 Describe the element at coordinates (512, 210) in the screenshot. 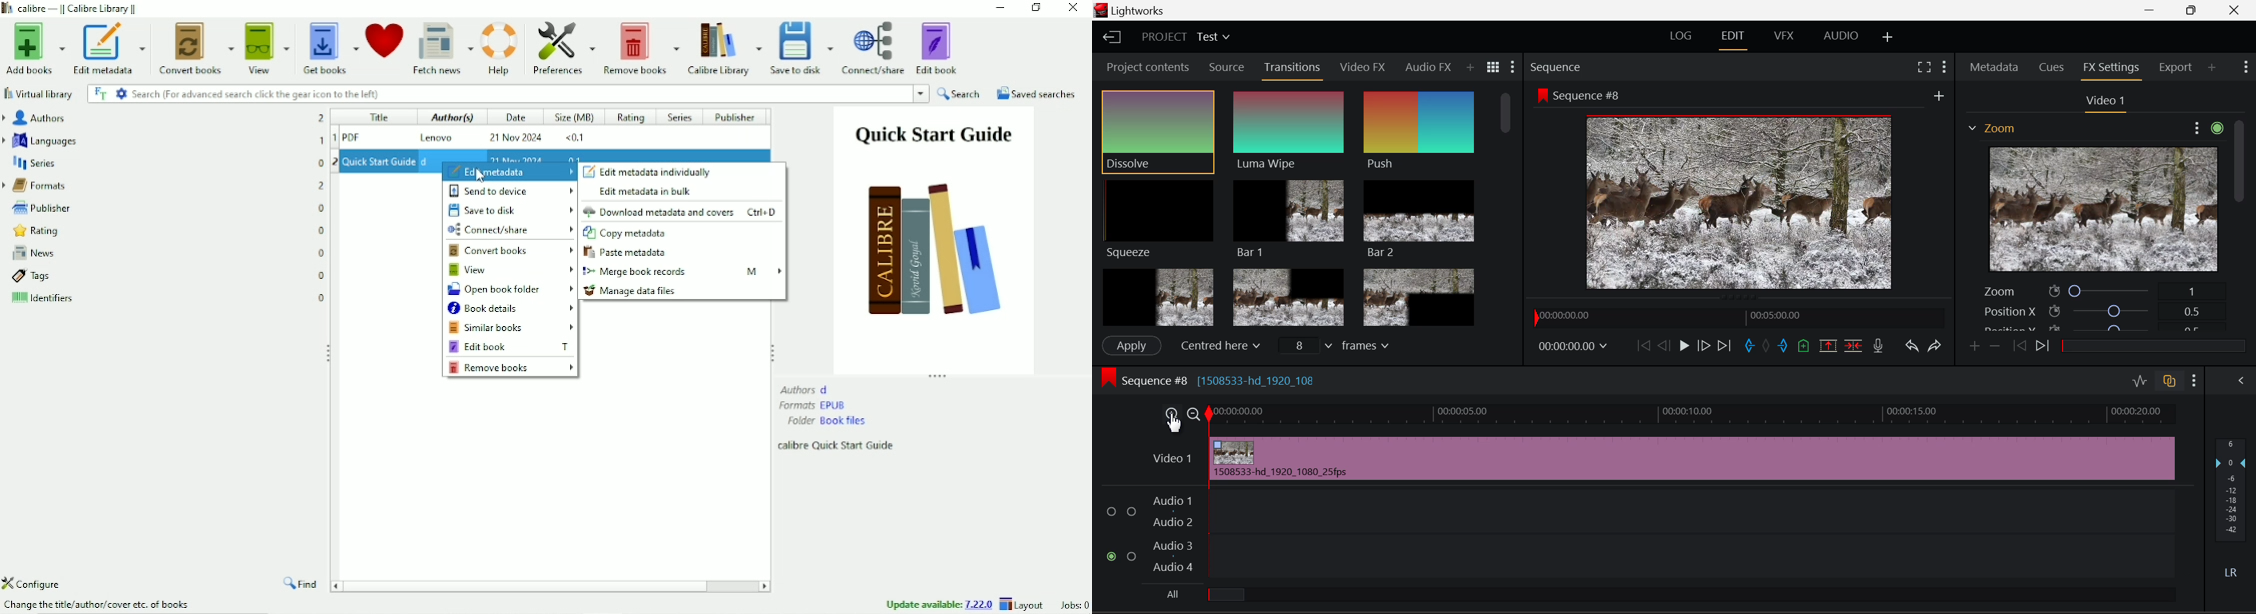

I see `Save to disk` at that location.